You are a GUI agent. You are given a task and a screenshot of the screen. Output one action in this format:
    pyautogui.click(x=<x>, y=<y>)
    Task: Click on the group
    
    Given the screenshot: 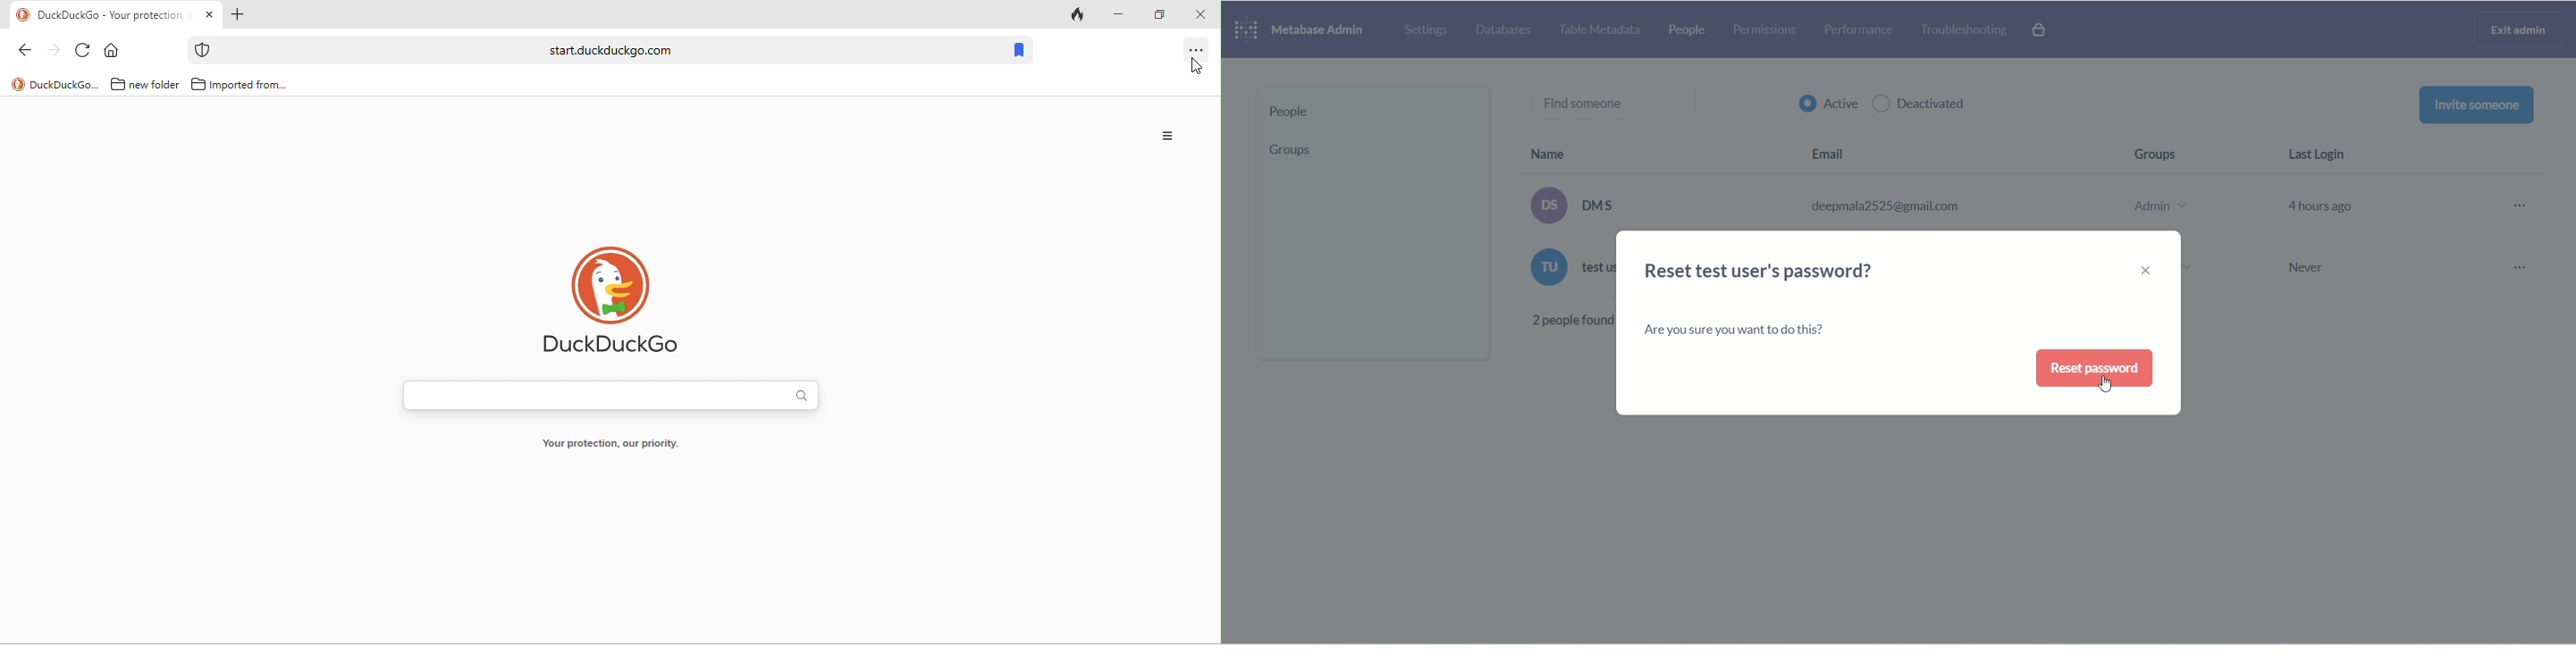 What is the action you would take?
    pyautogui.click(x=1288, y=154)
    